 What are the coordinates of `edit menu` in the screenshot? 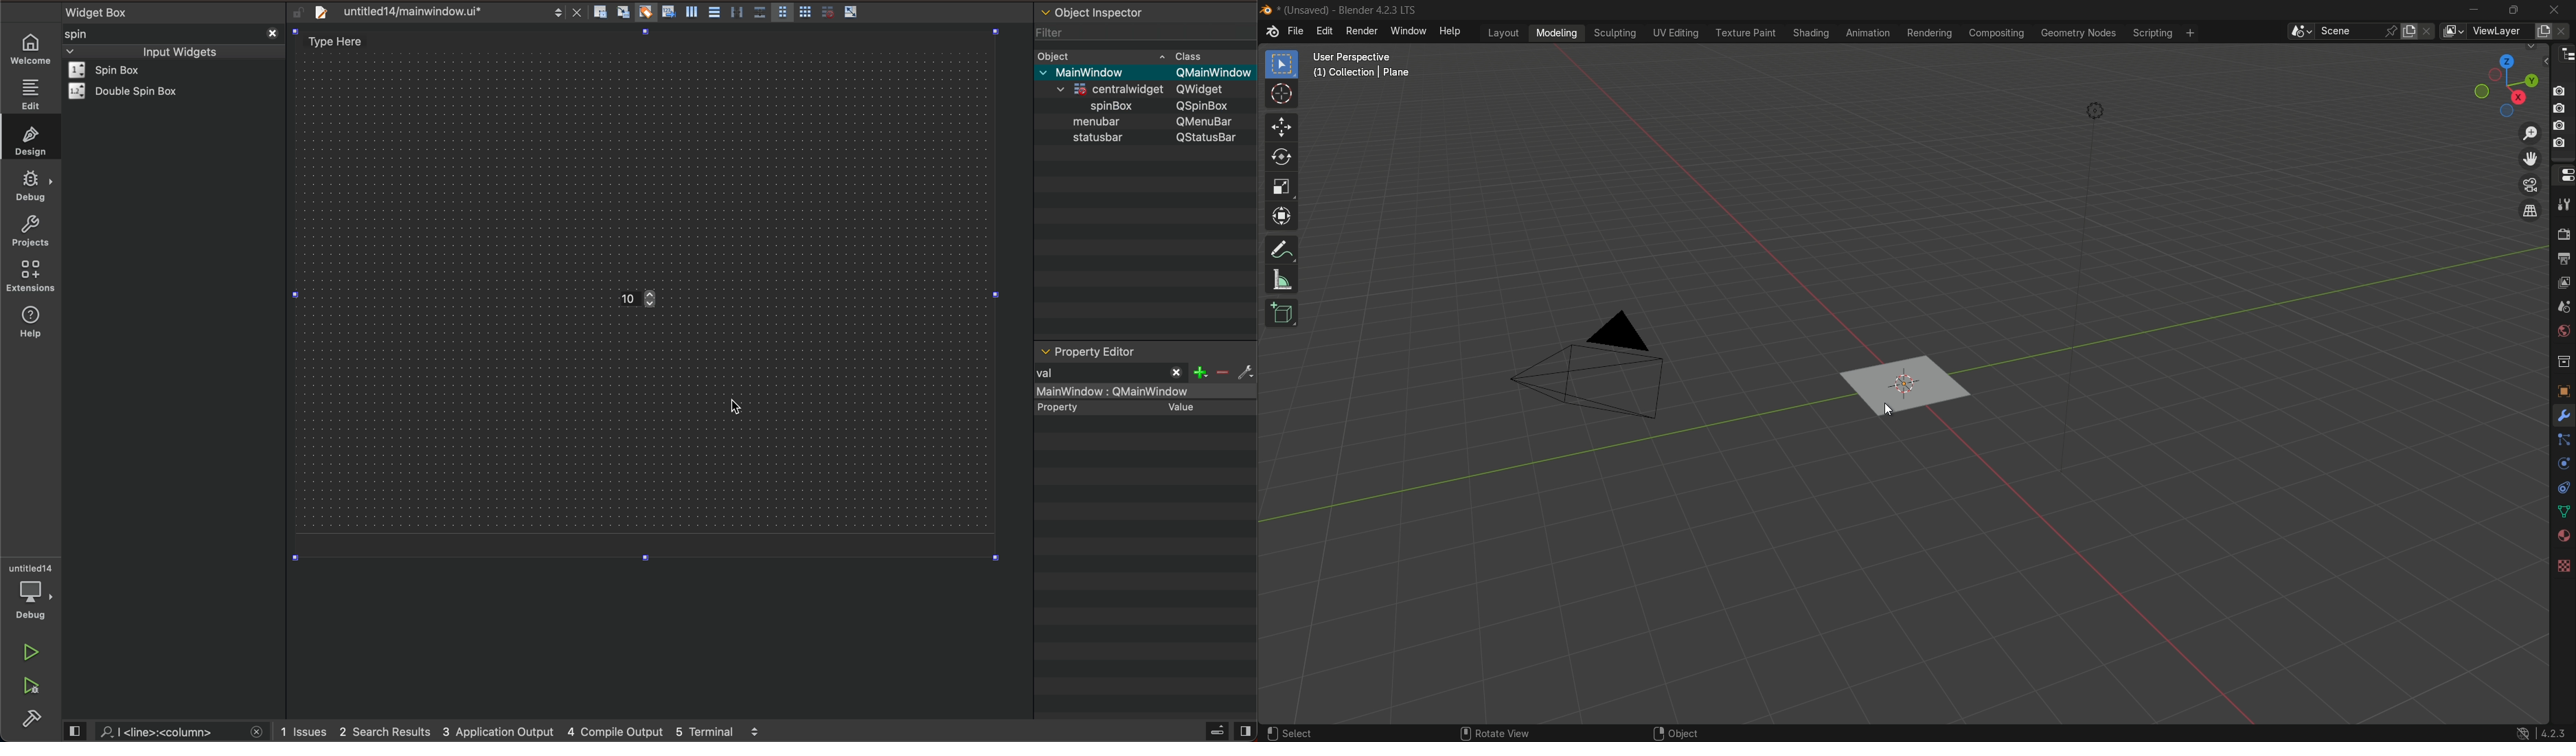 It's located at (1327, 32).